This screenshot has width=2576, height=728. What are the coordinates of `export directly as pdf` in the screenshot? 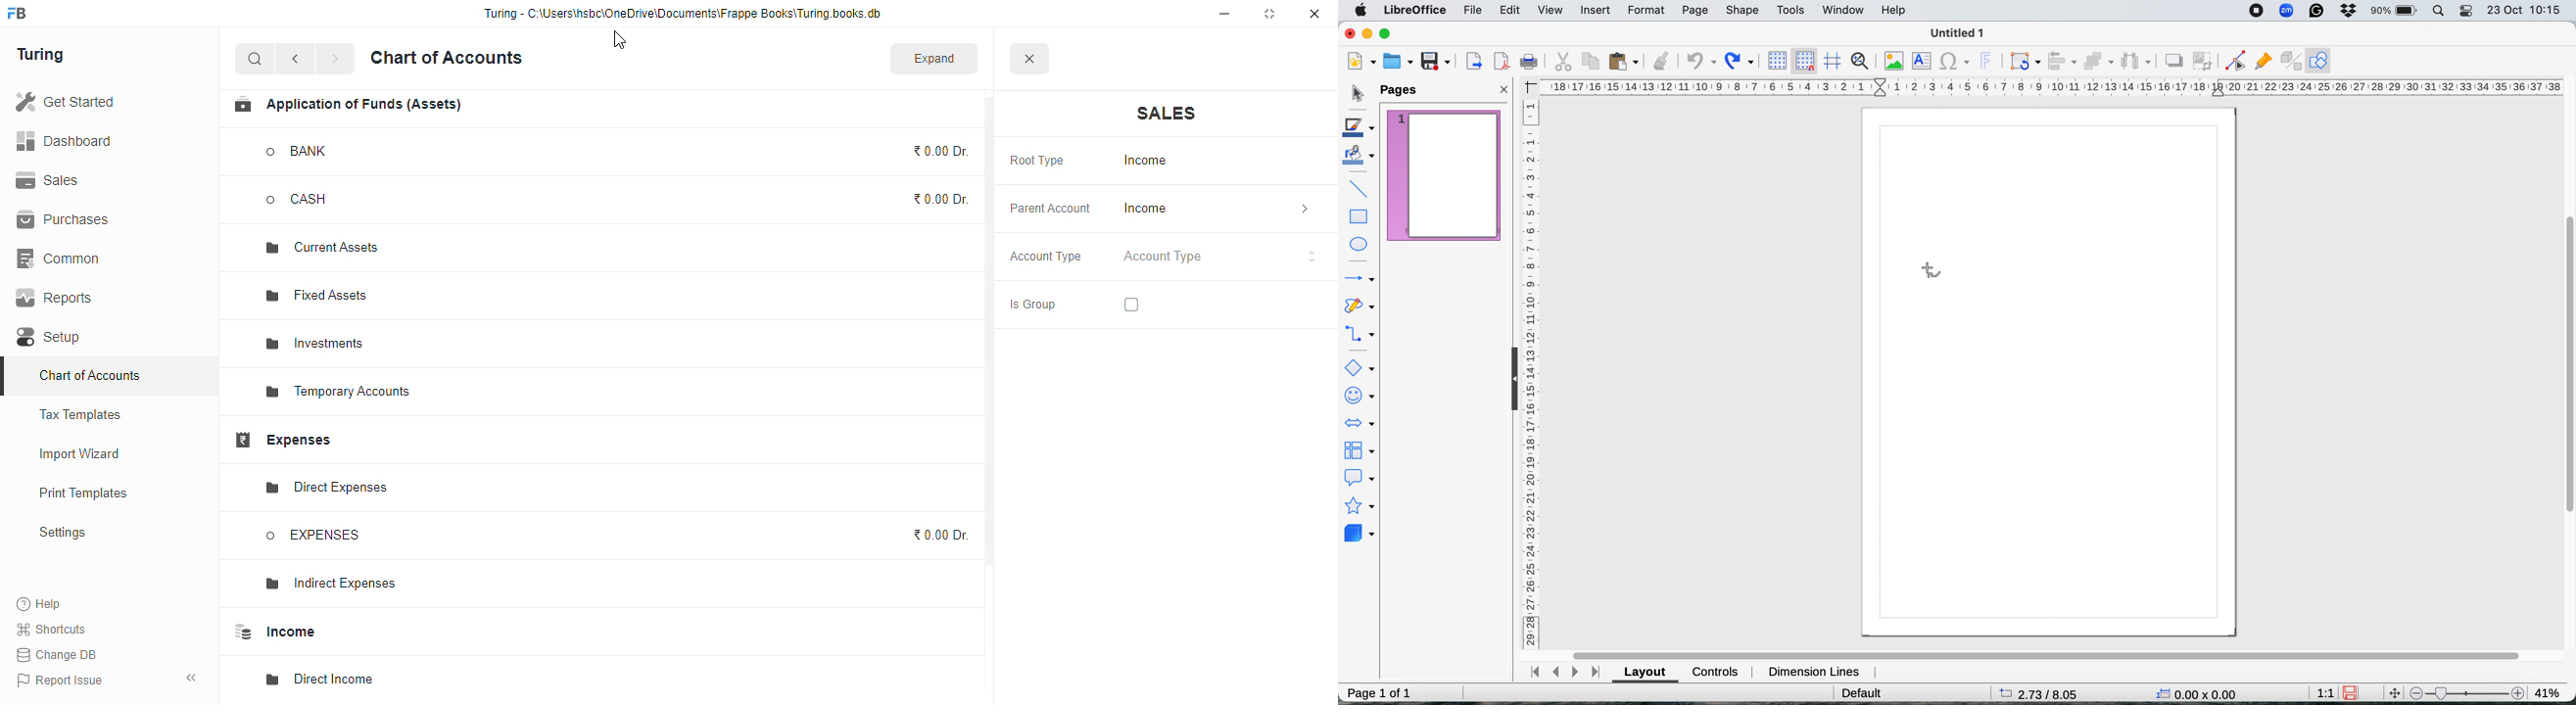 It's located at (1501, 61).